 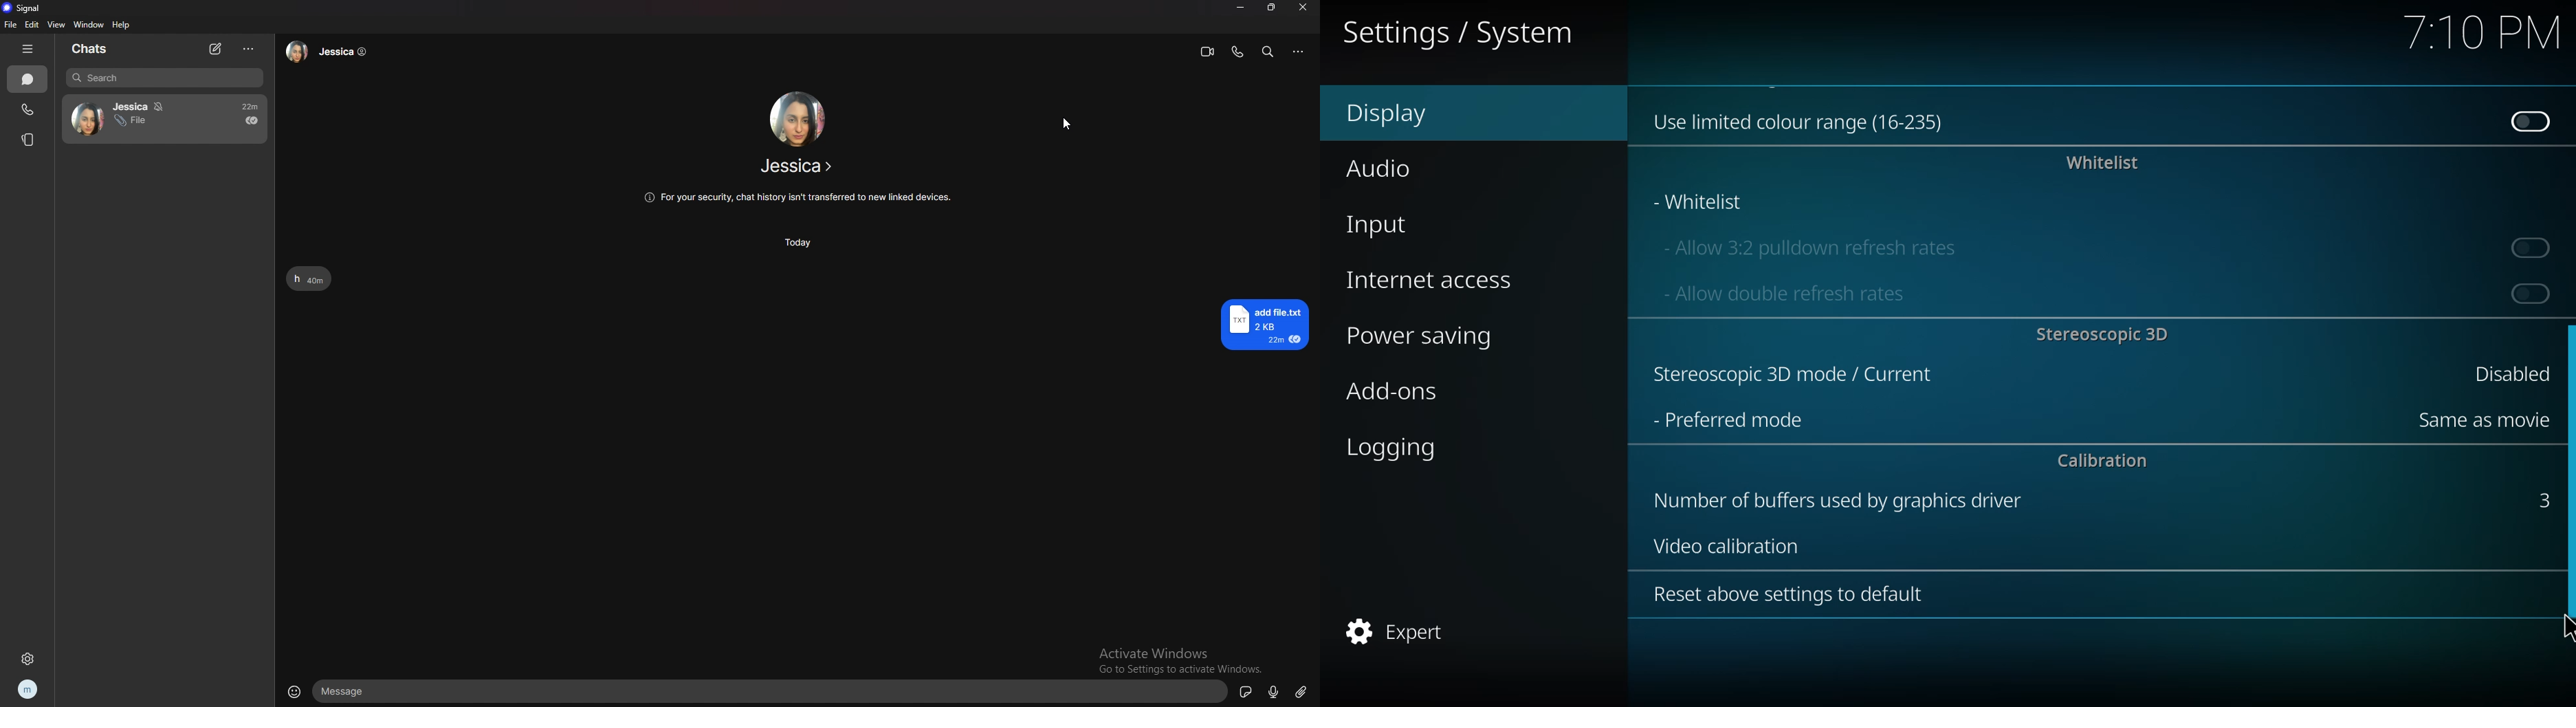 I want to click on video calibration, so click(x=1722, y=545).